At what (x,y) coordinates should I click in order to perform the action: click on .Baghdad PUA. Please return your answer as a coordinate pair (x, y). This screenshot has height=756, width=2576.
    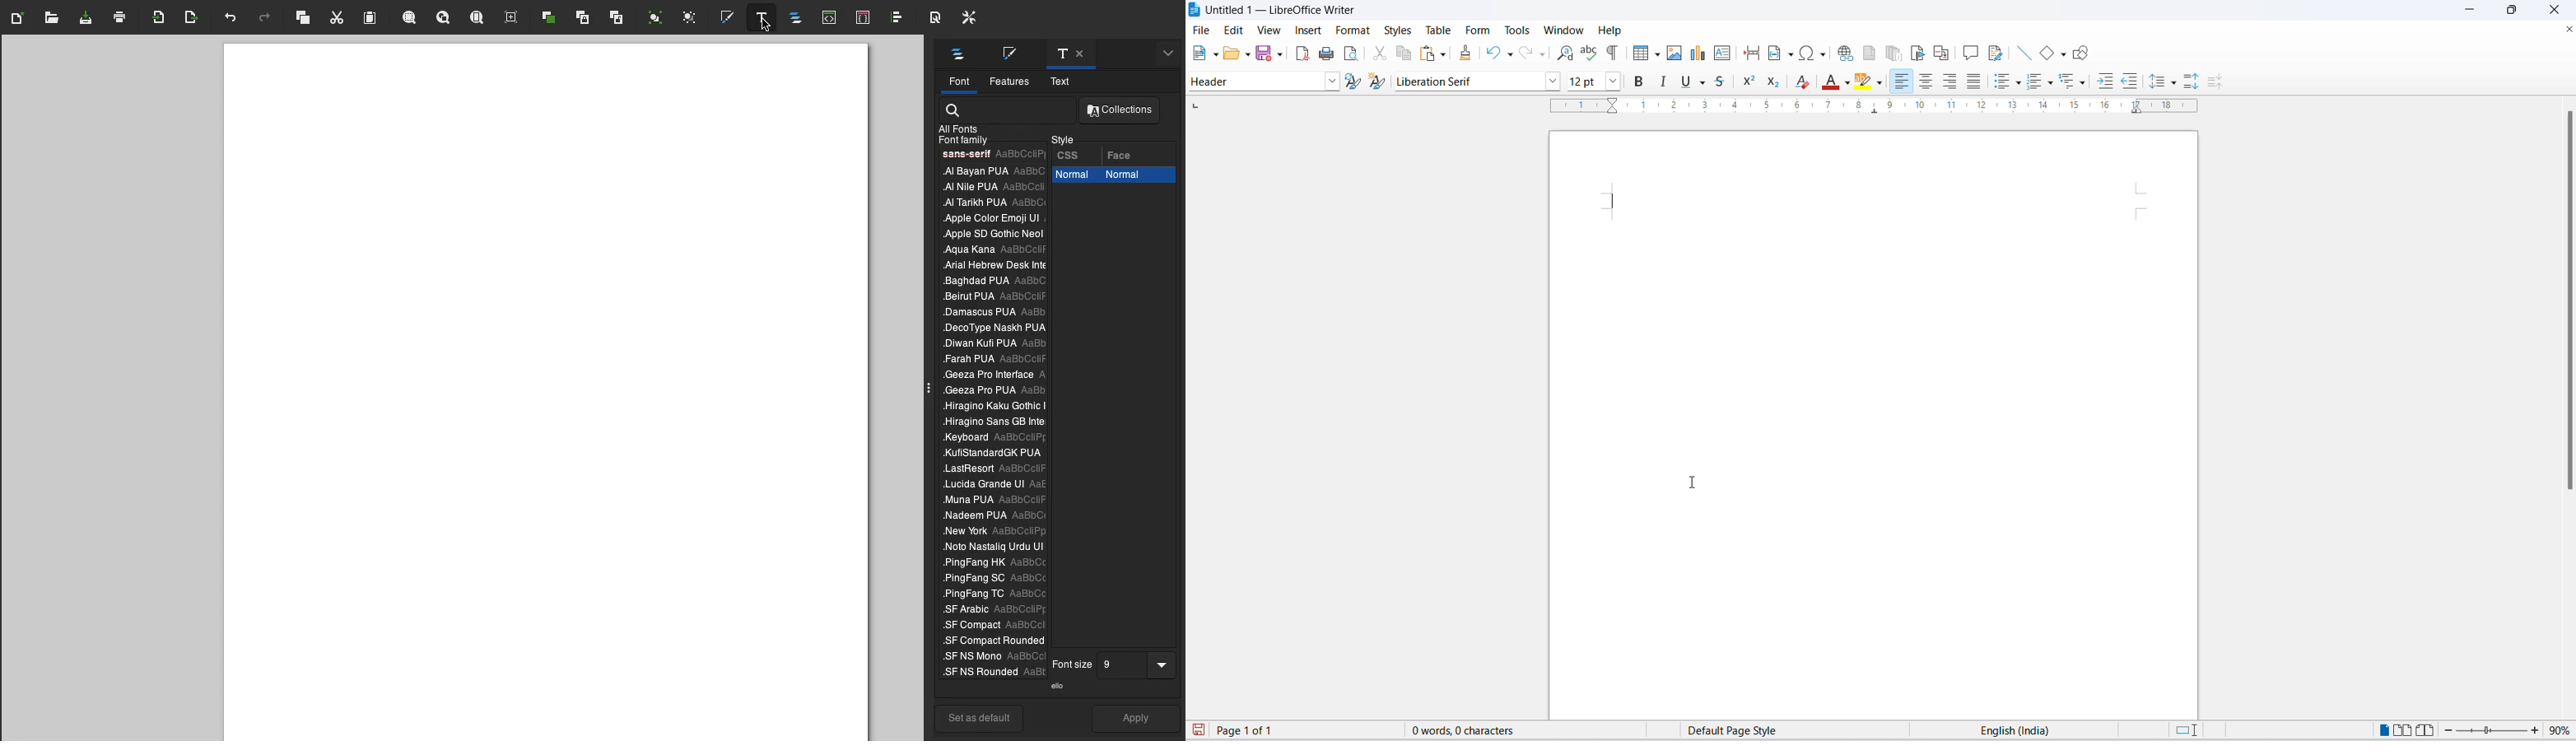
    Looking at the image, I should click on (999, 281).